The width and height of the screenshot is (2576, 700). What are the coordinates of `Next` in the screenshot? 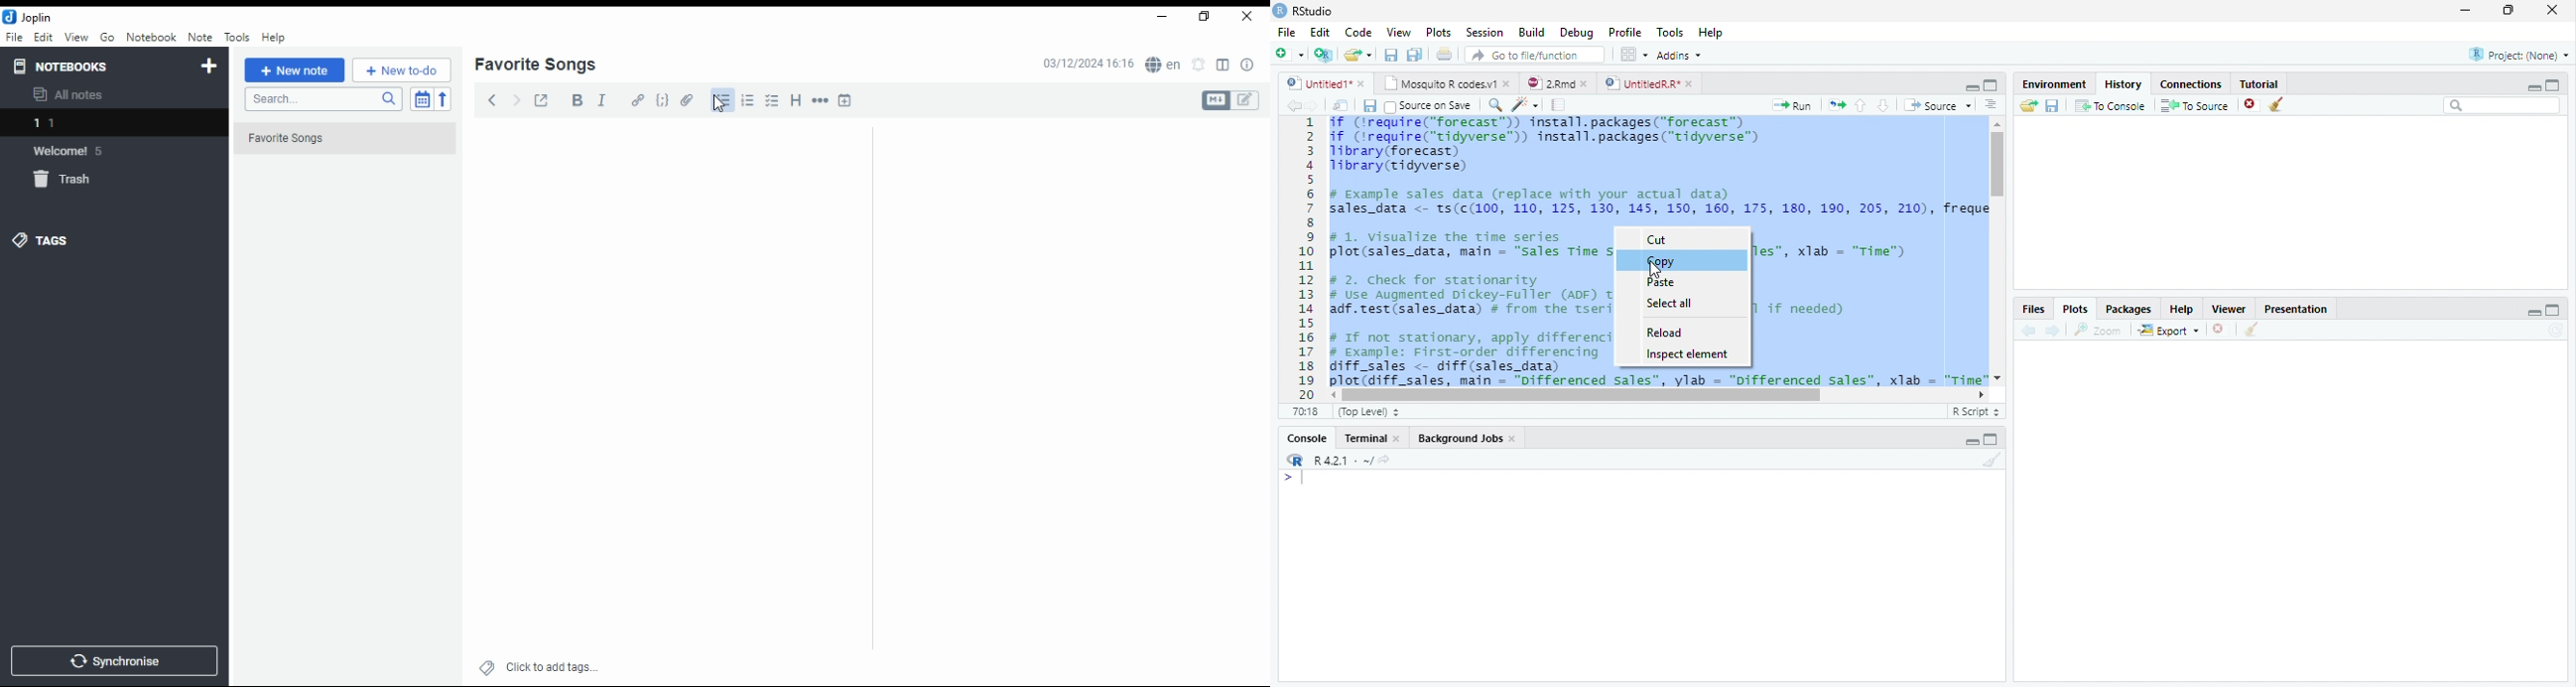 It's located at (2055, 331).